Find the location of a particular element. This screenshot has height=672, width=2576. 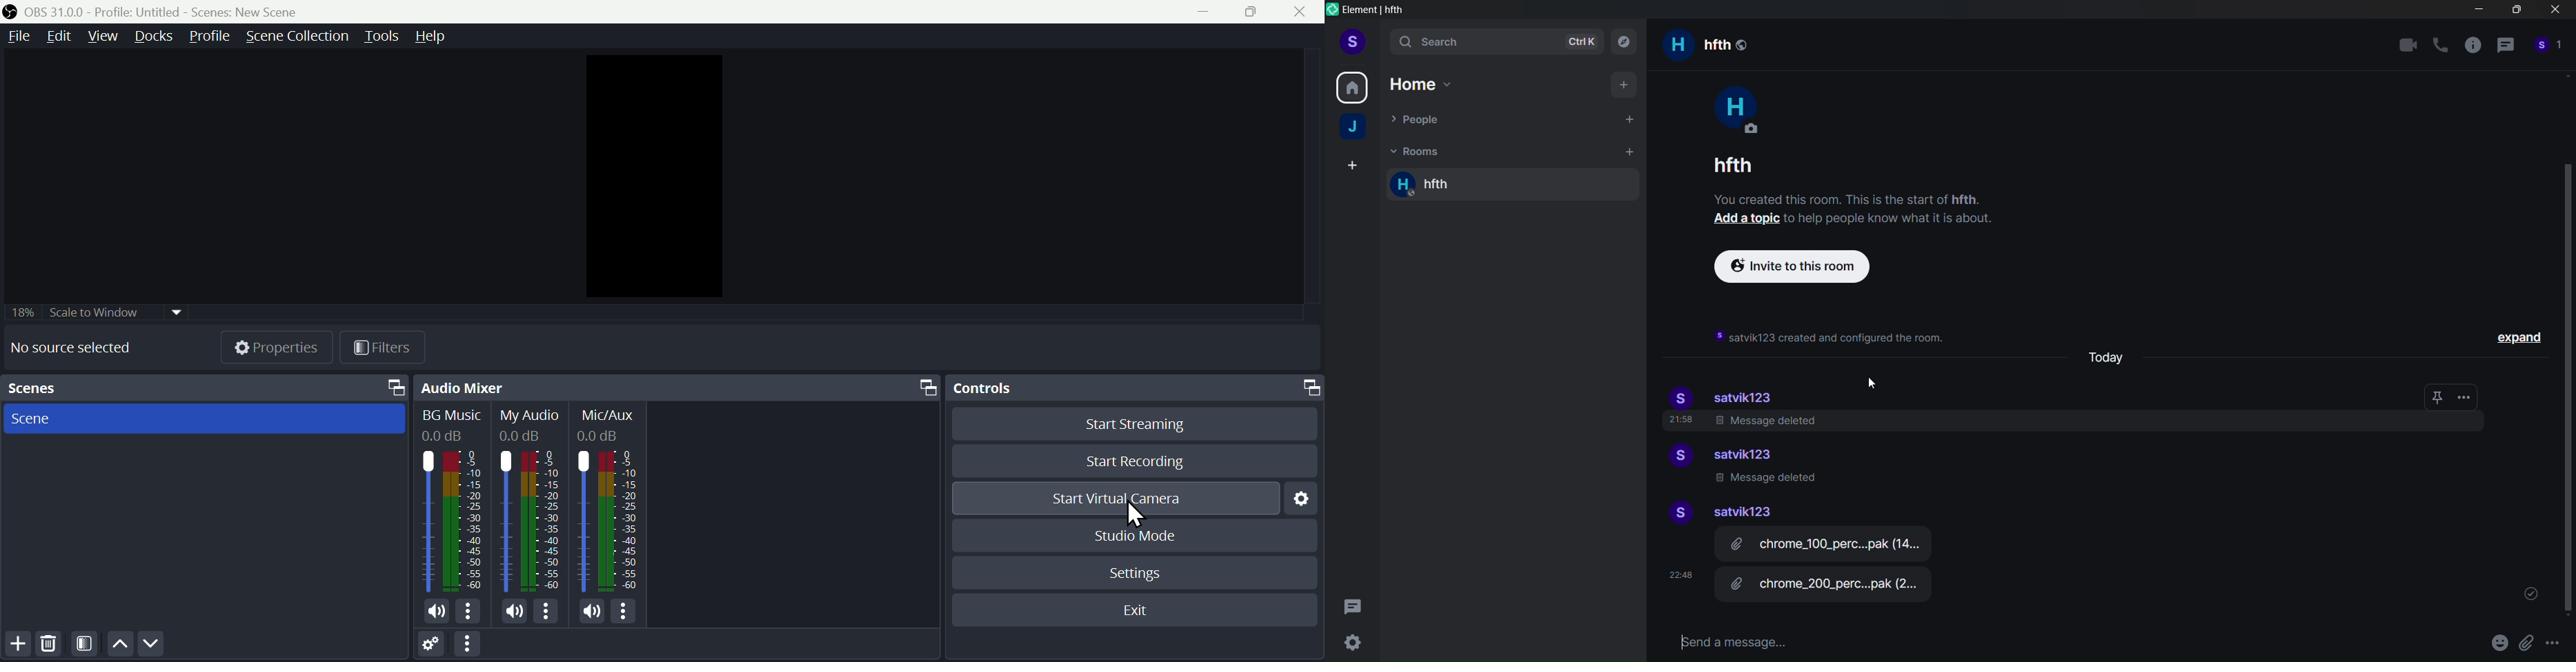

thread is located at coordinates (2505, 48).